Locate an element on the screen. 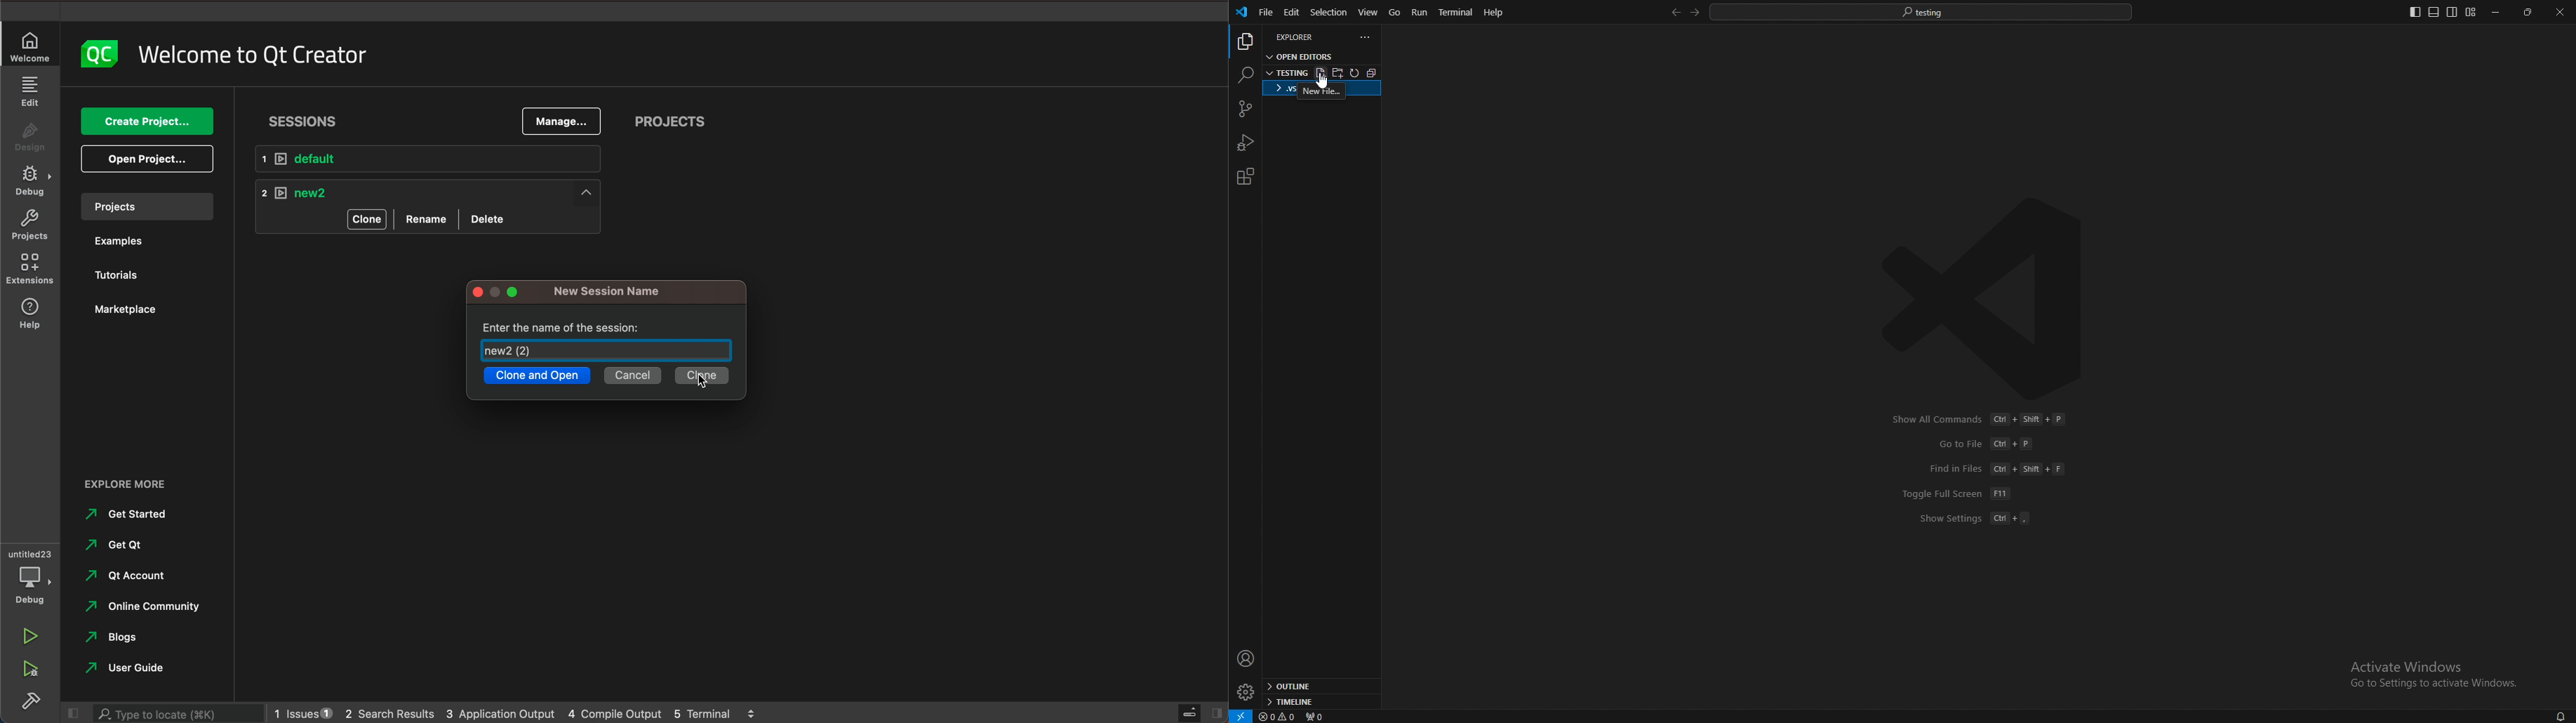 The width and height of the screenshot is (2576, 728). close is located at coordinates (2560, 12).